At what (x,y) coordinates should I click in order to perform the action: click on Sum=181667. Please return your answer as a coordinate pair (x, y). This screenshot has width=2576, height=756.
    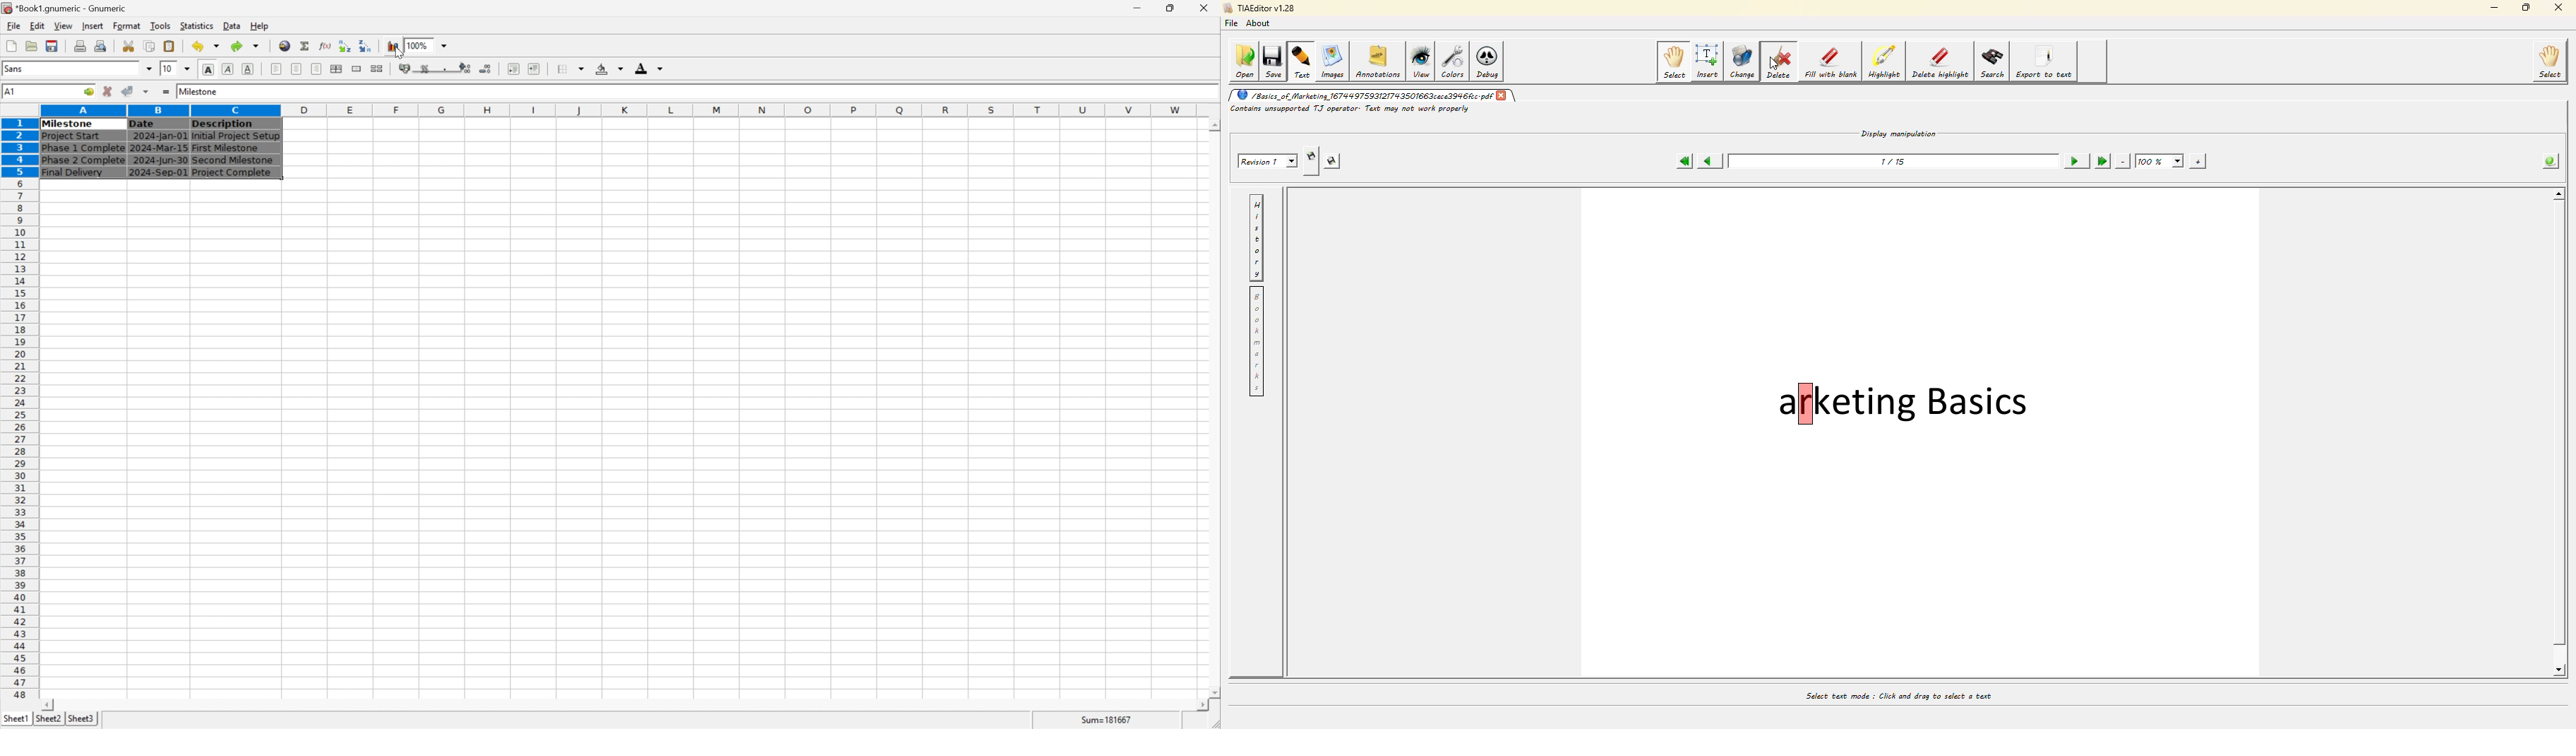
    Looking at the image, I should click on (1108, 719).